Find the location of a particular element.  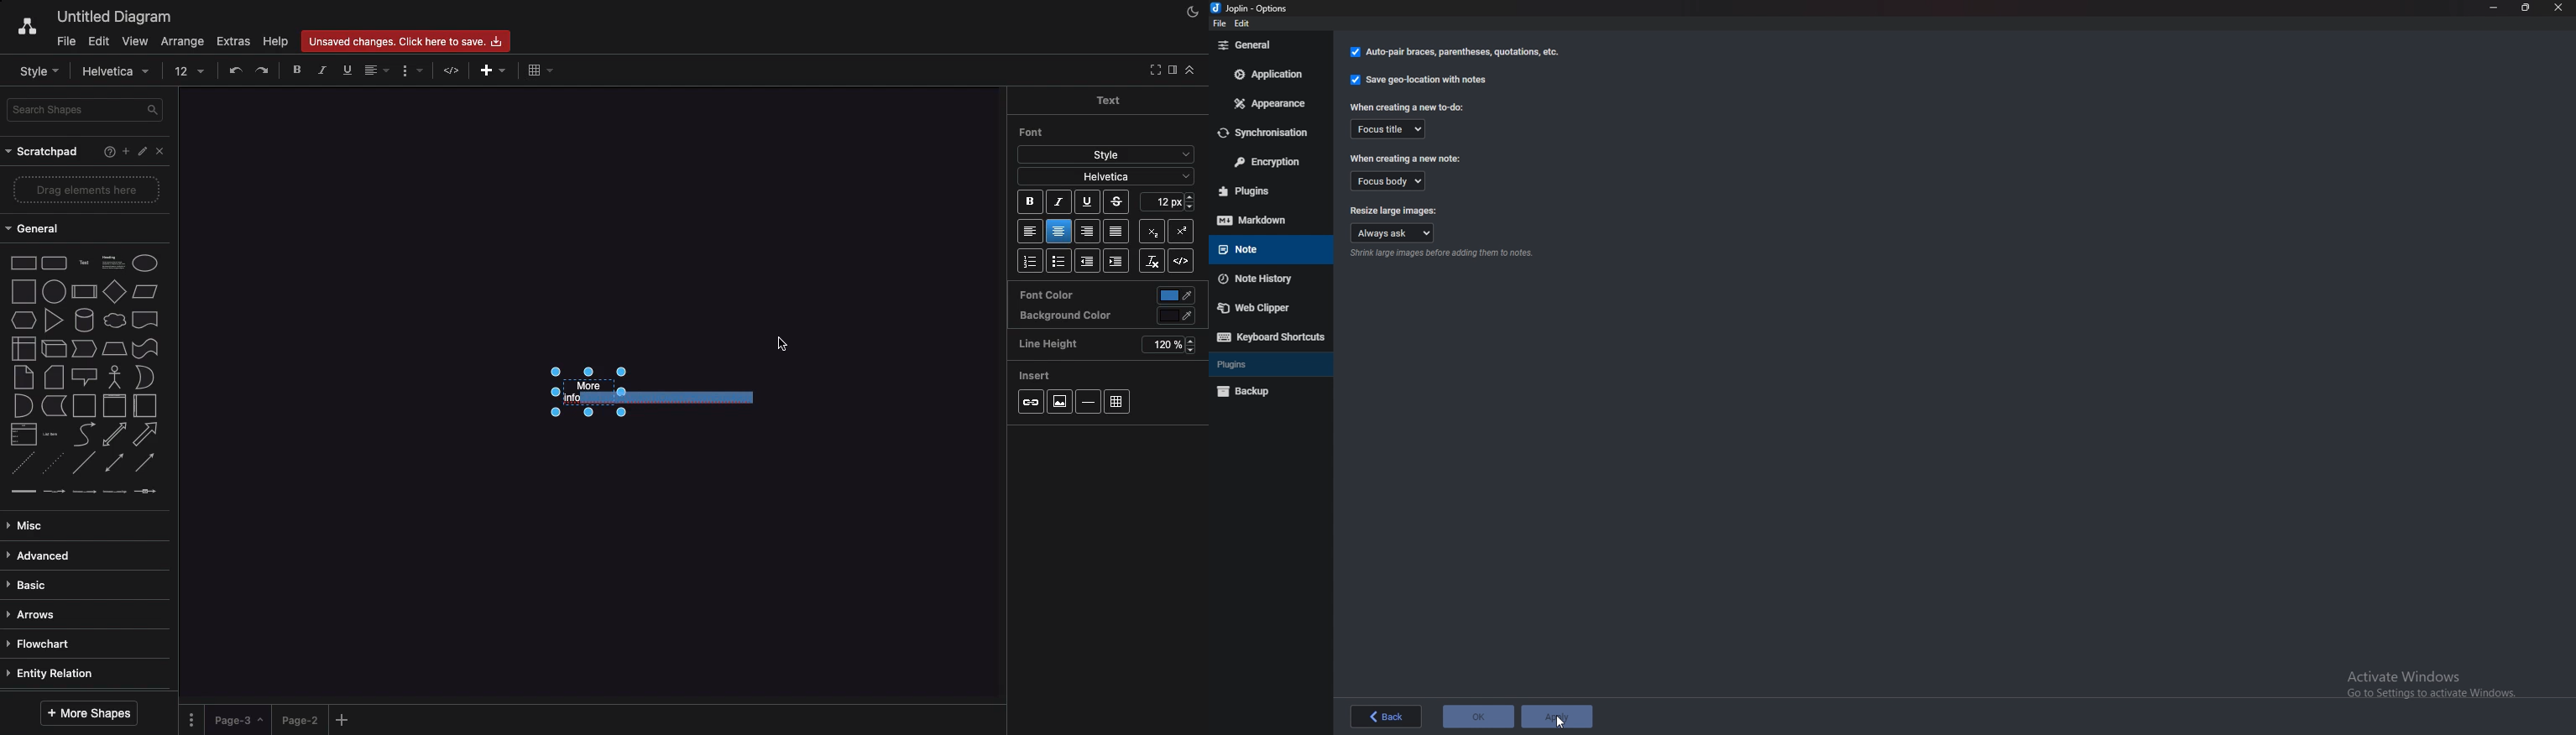

Add is located at coordinates (487, 71).